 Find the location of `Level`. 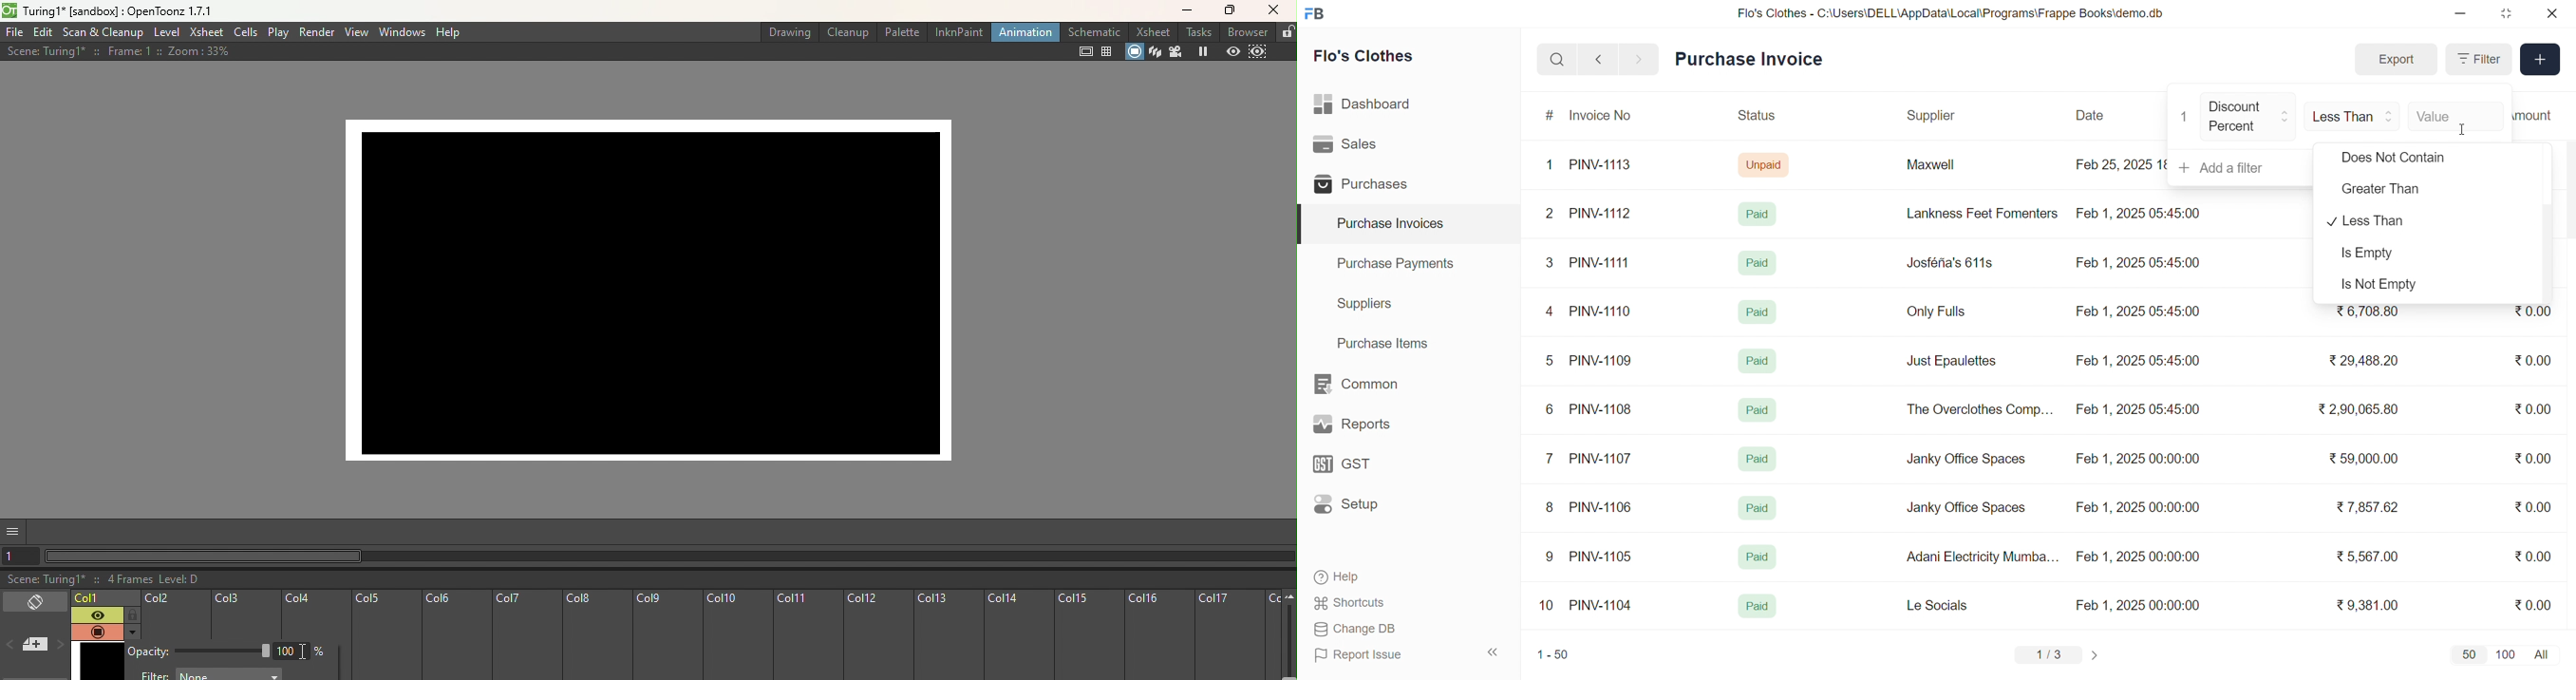

Level is located at coordinates (166, 32).